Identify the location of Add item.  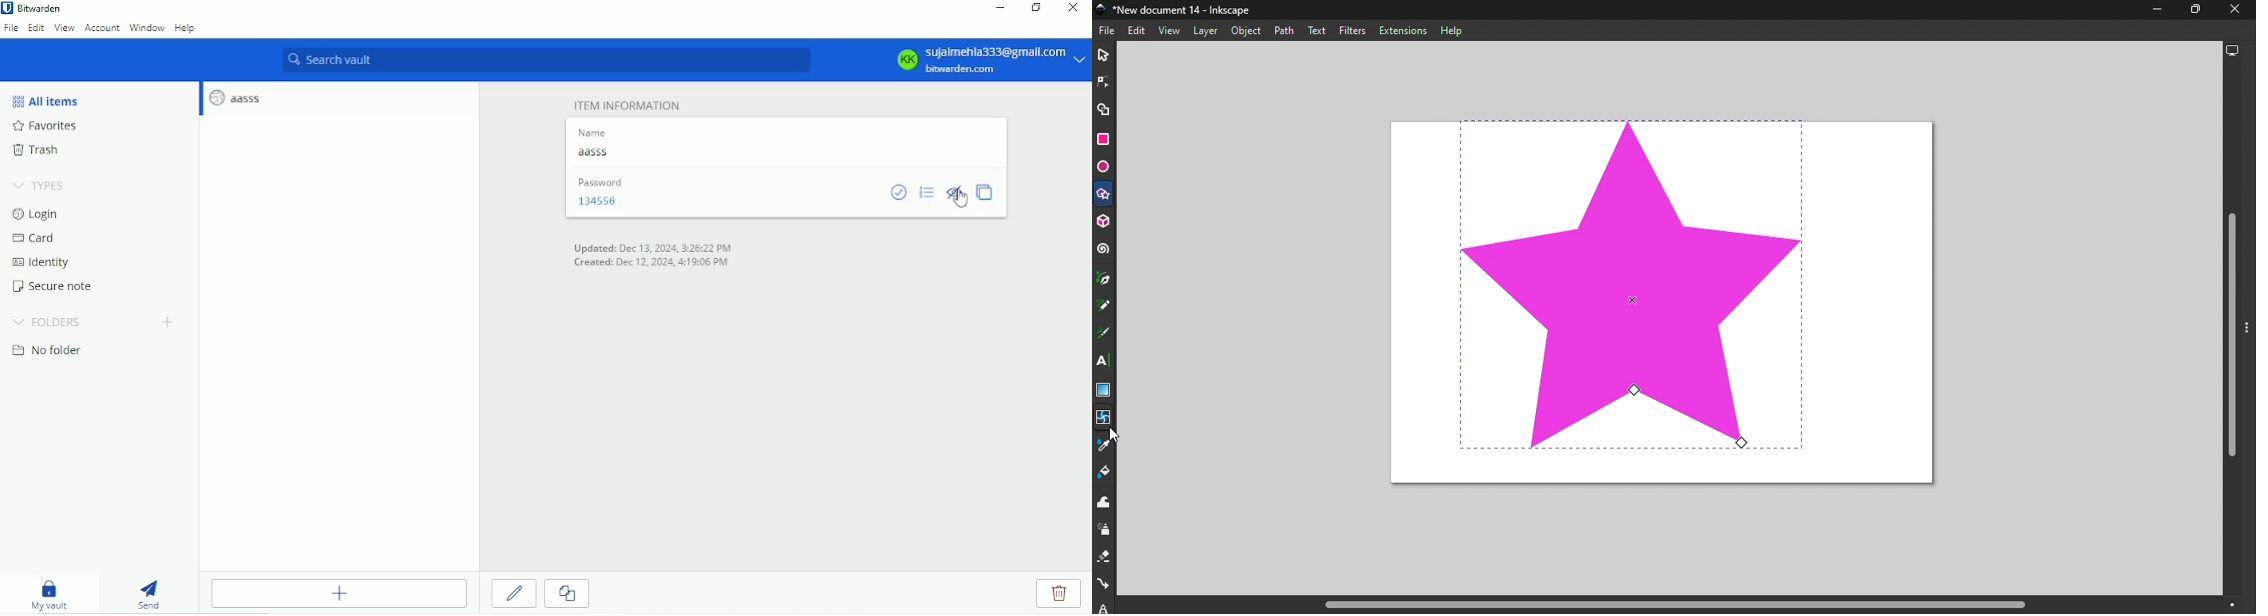
(340, 594).